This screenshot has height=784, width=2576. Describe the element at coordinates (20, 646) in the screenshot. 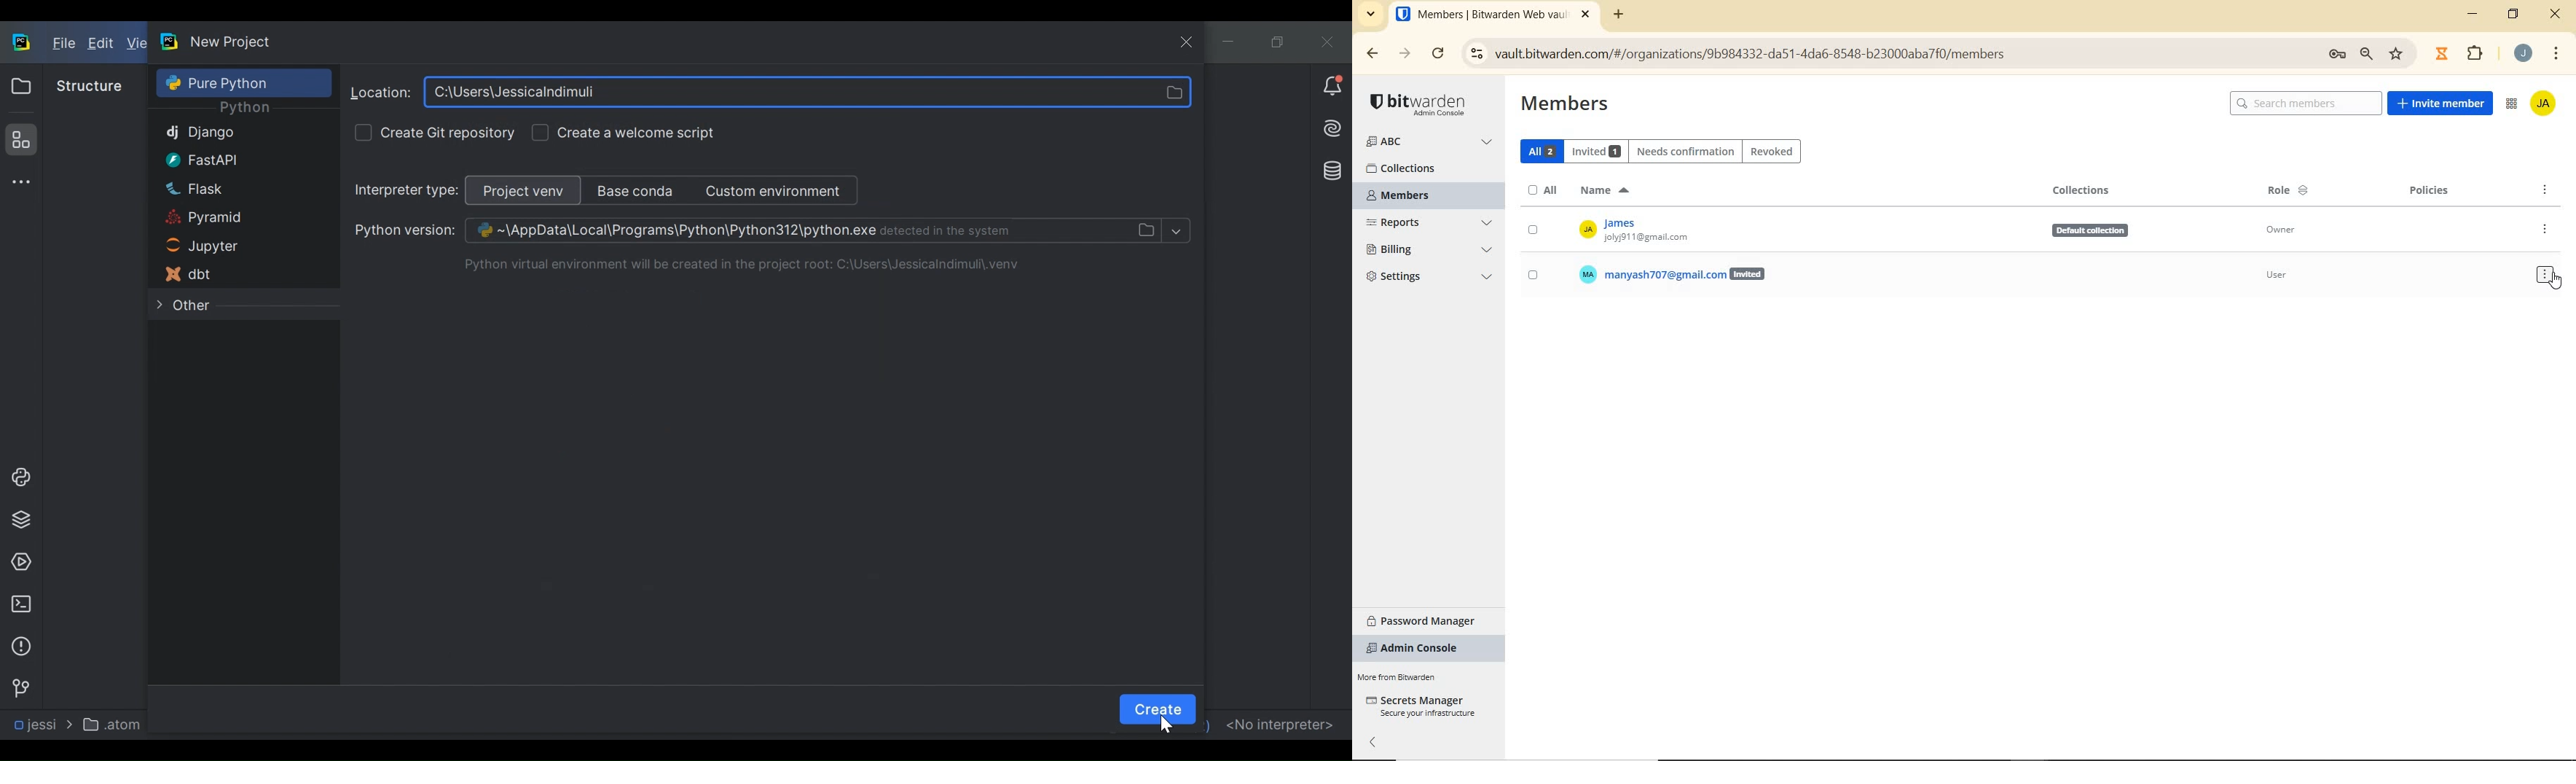

I see `Problem` at that location.